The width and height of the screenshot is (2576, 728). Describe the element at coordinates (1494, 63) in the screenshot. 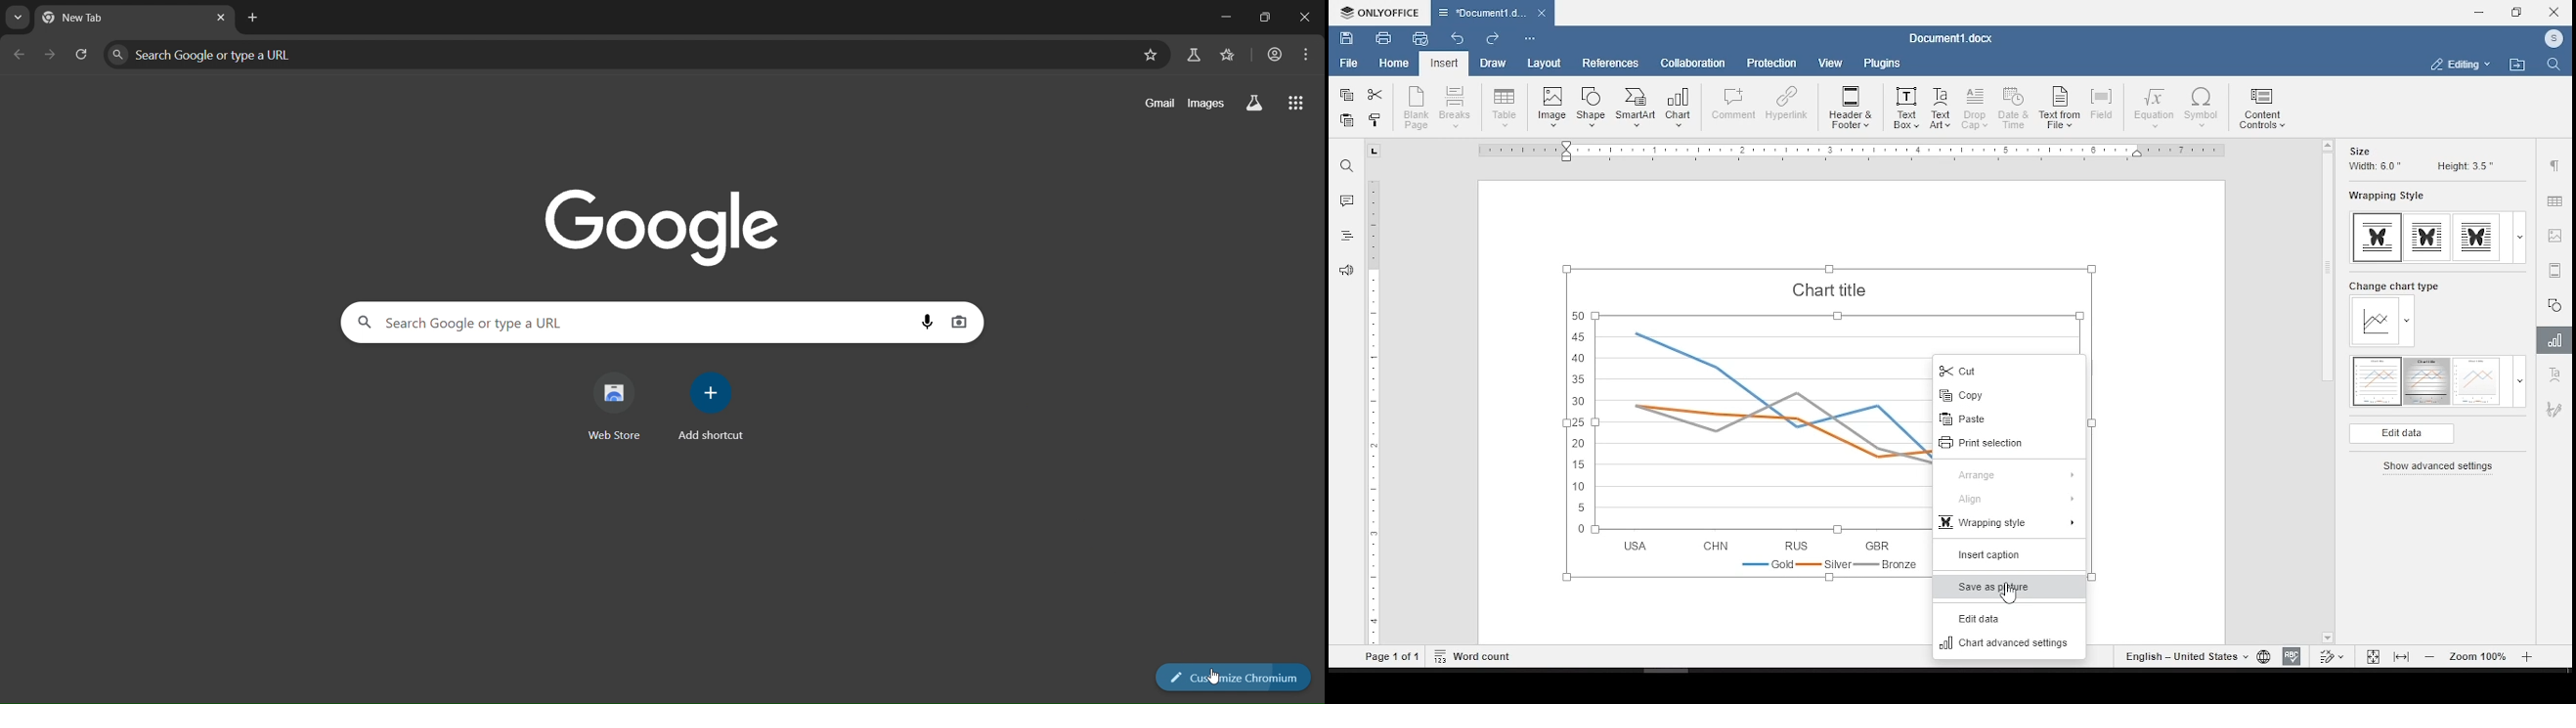

I see `draw` at that location.